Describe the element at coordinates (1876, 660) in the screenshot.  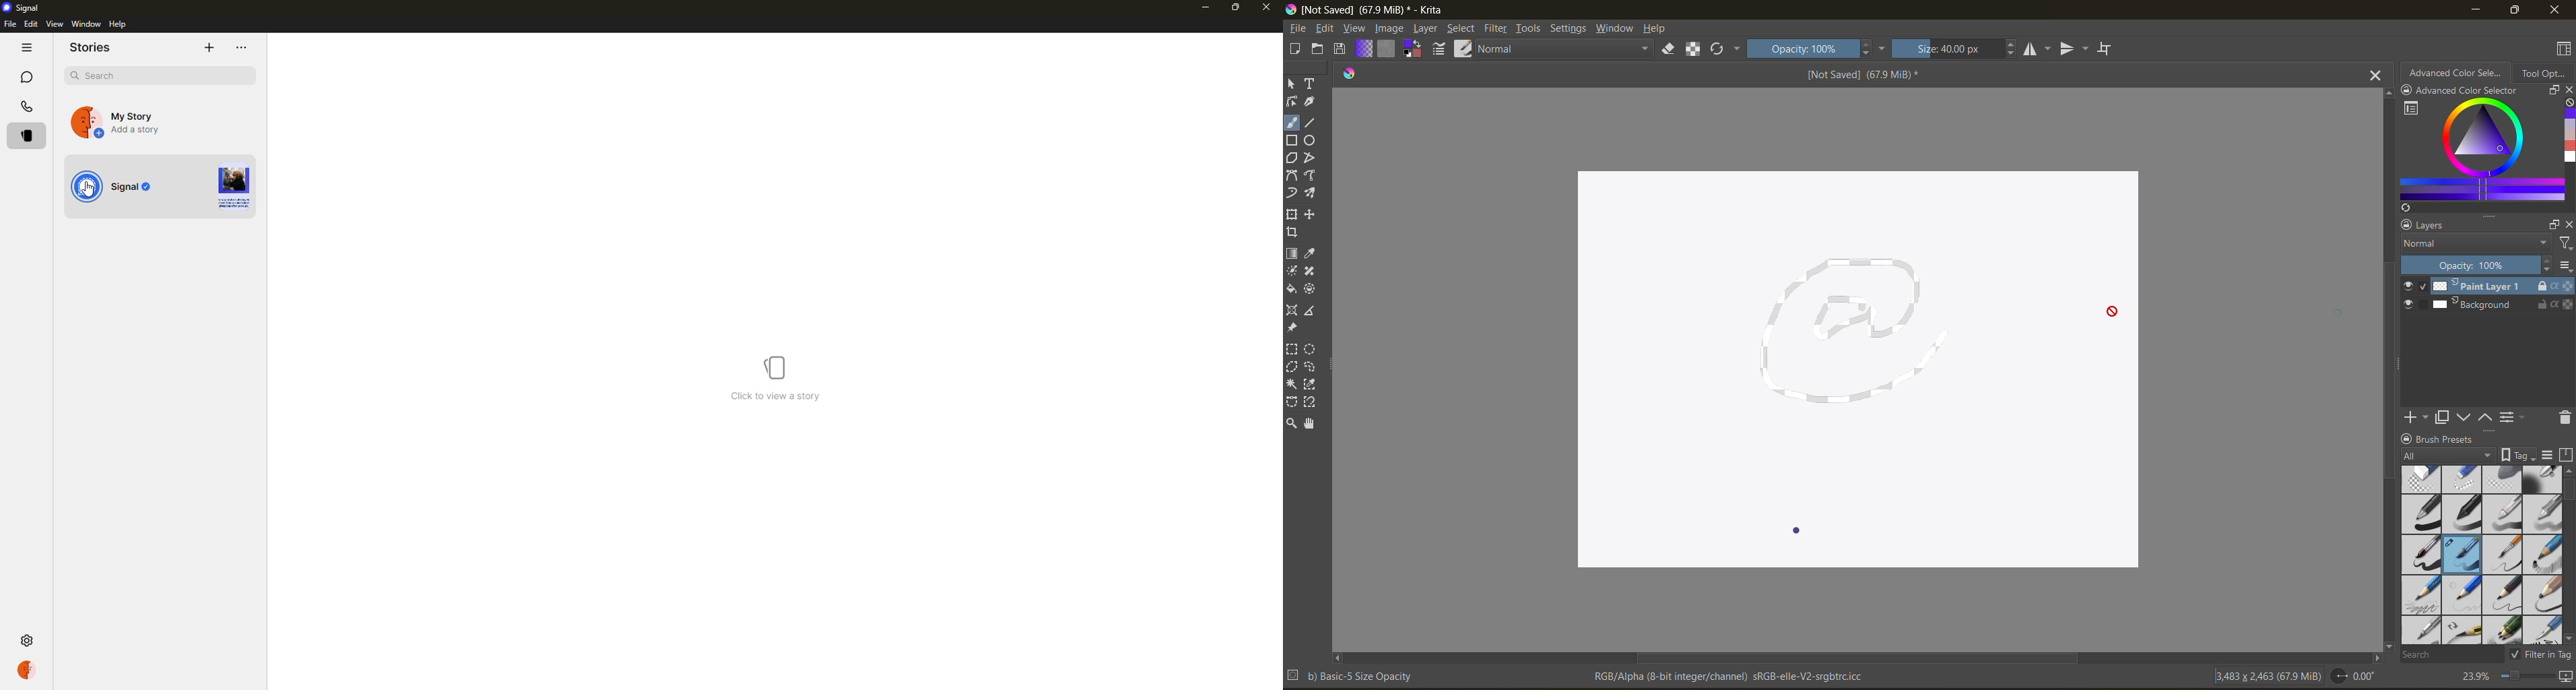
I see `horizontal scroll bar` at that location.